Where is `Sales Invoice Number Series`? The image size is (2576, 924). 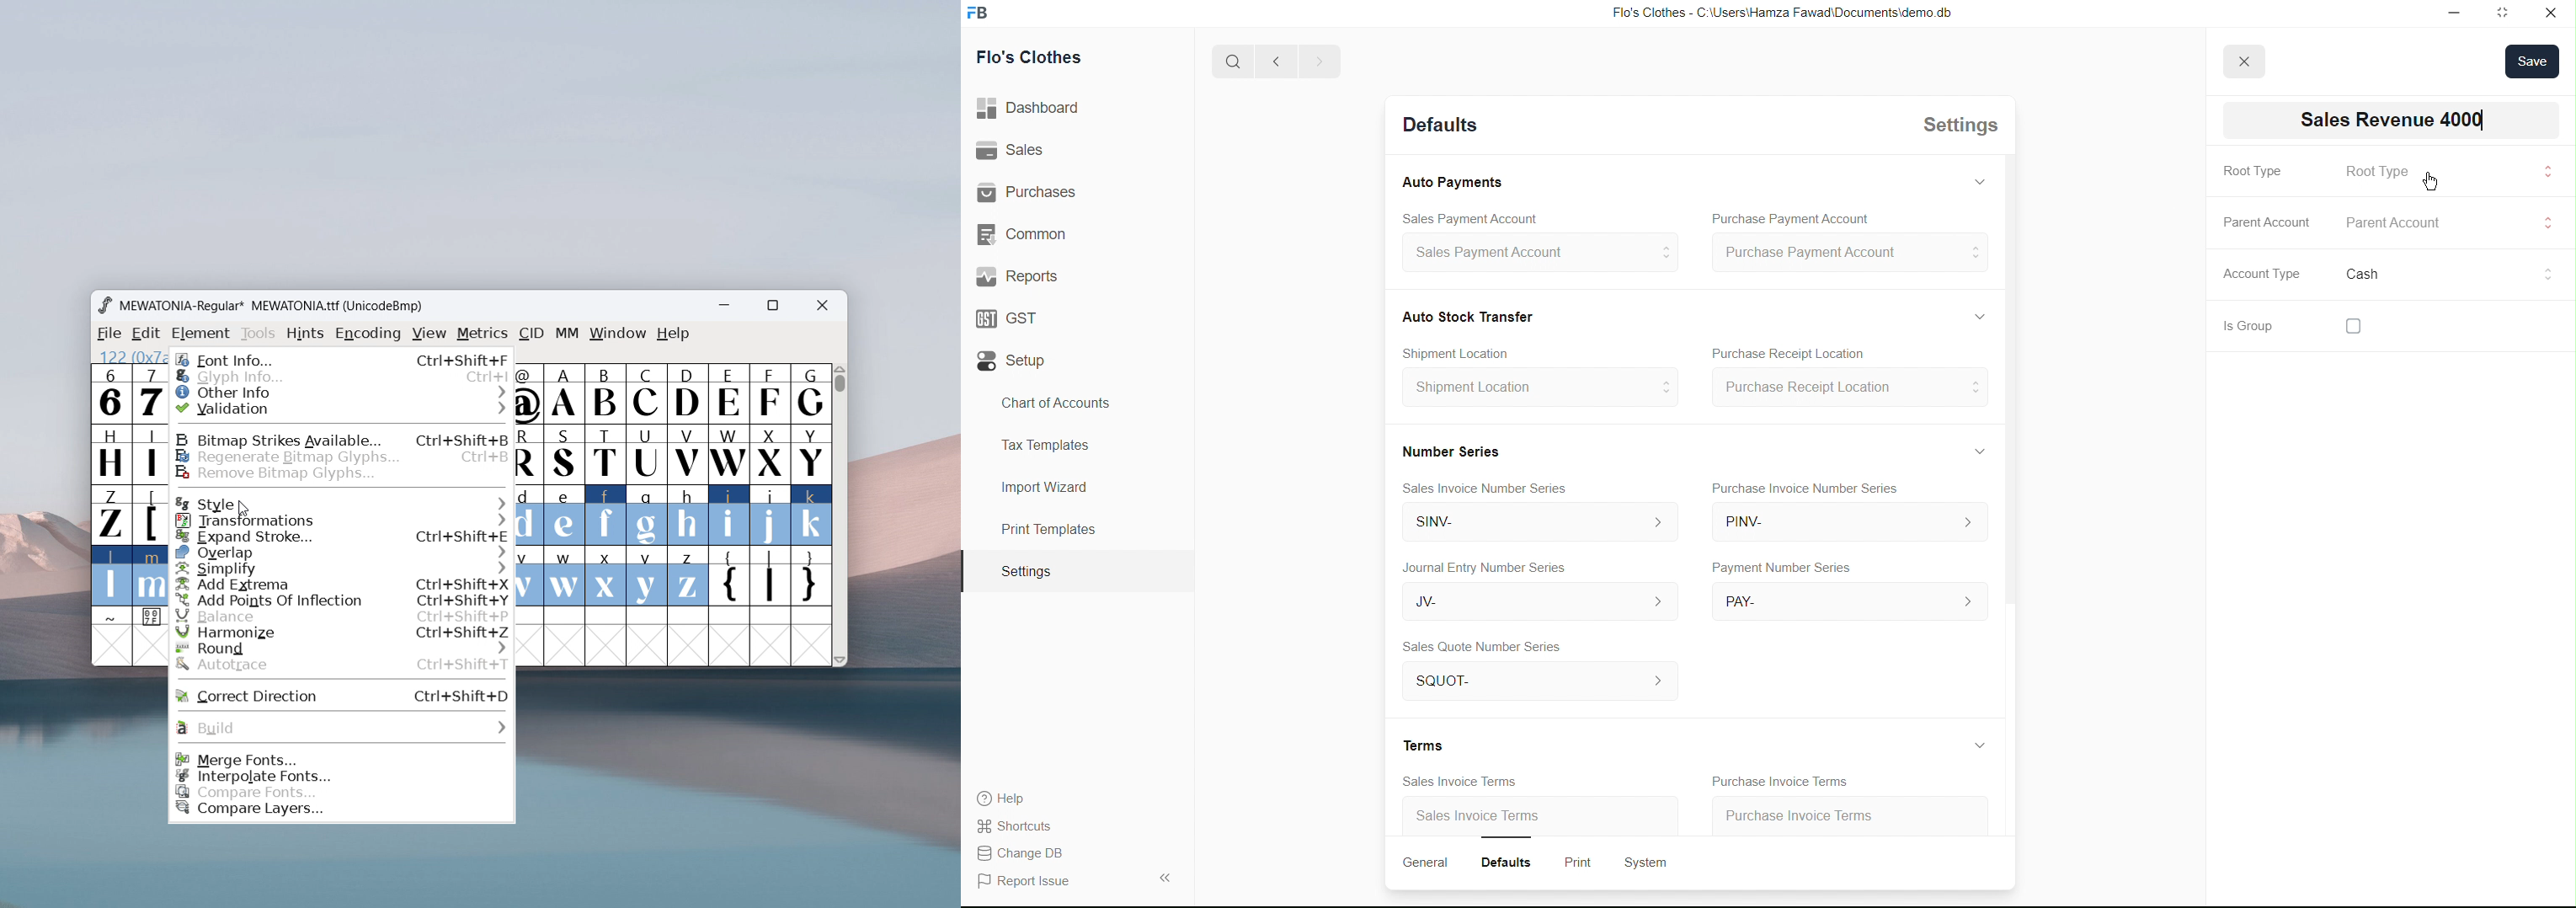
Sales Invoice Number Series is located at coordinates (1491, 485).